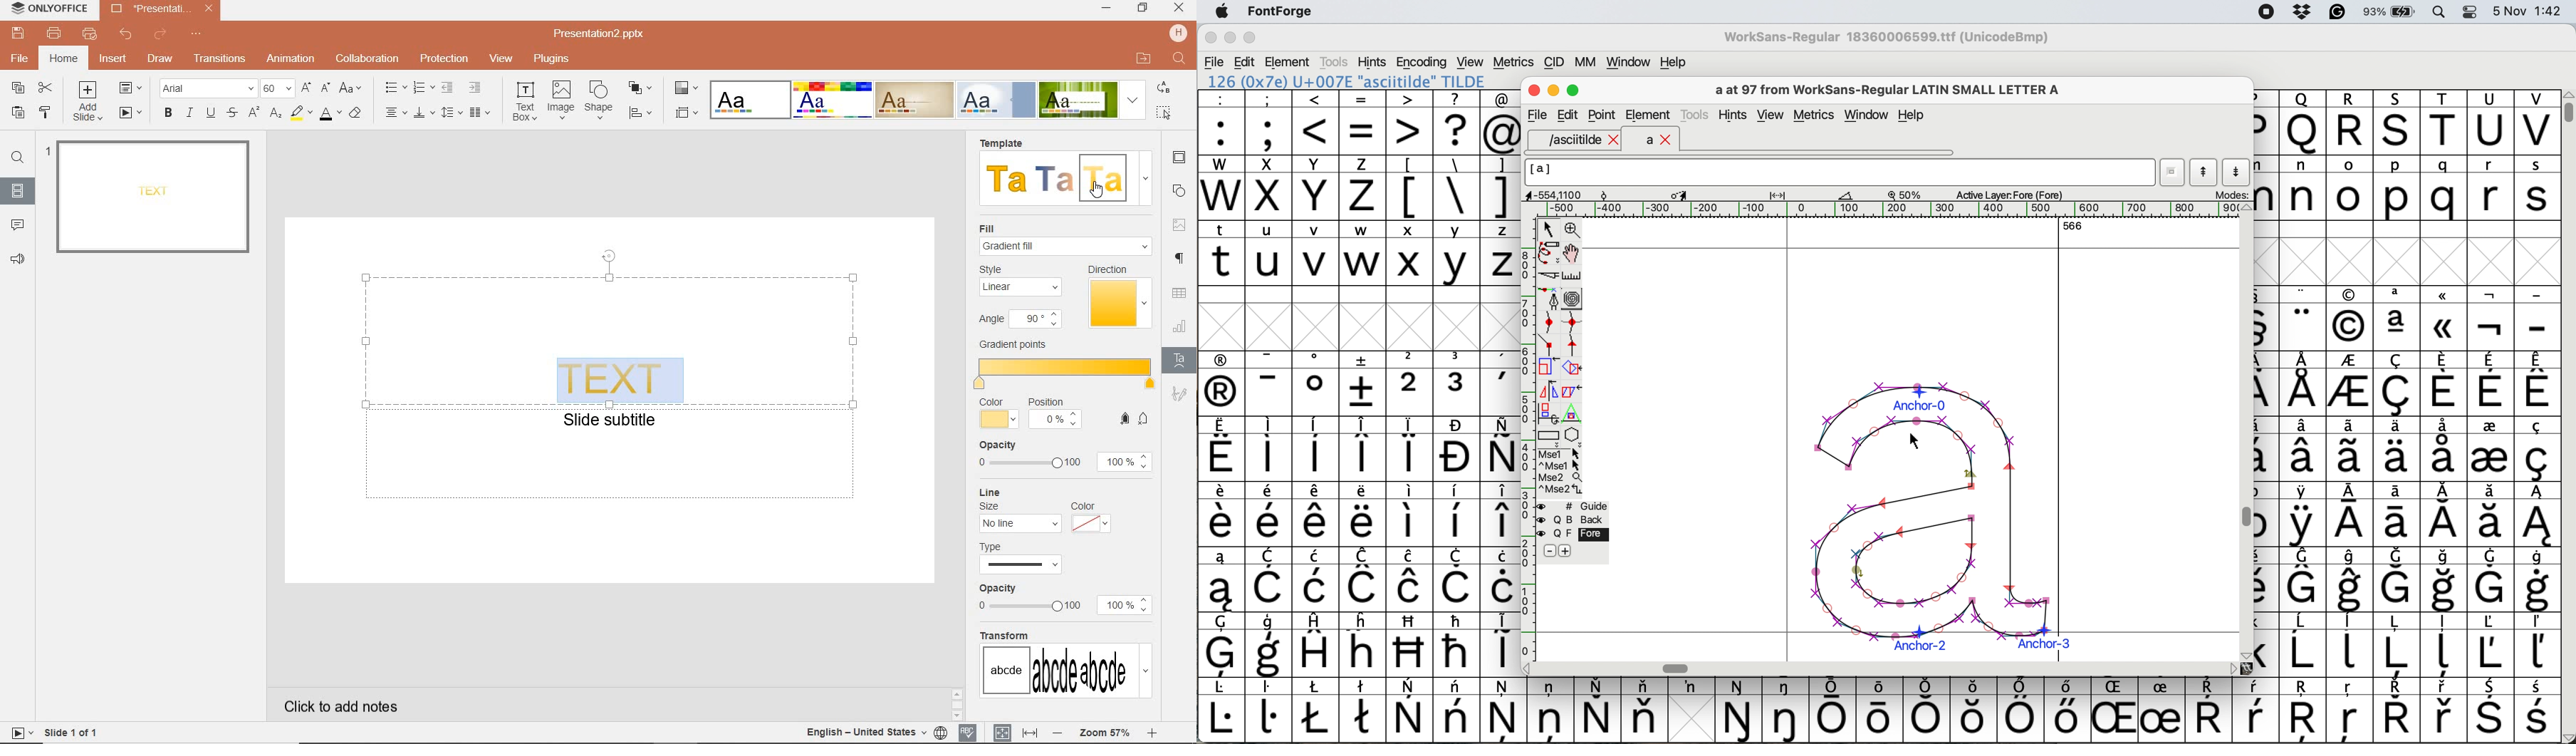 This screenshot has width=2576, height=756. I want to click on ADD SLIDE, so click(91, 101).